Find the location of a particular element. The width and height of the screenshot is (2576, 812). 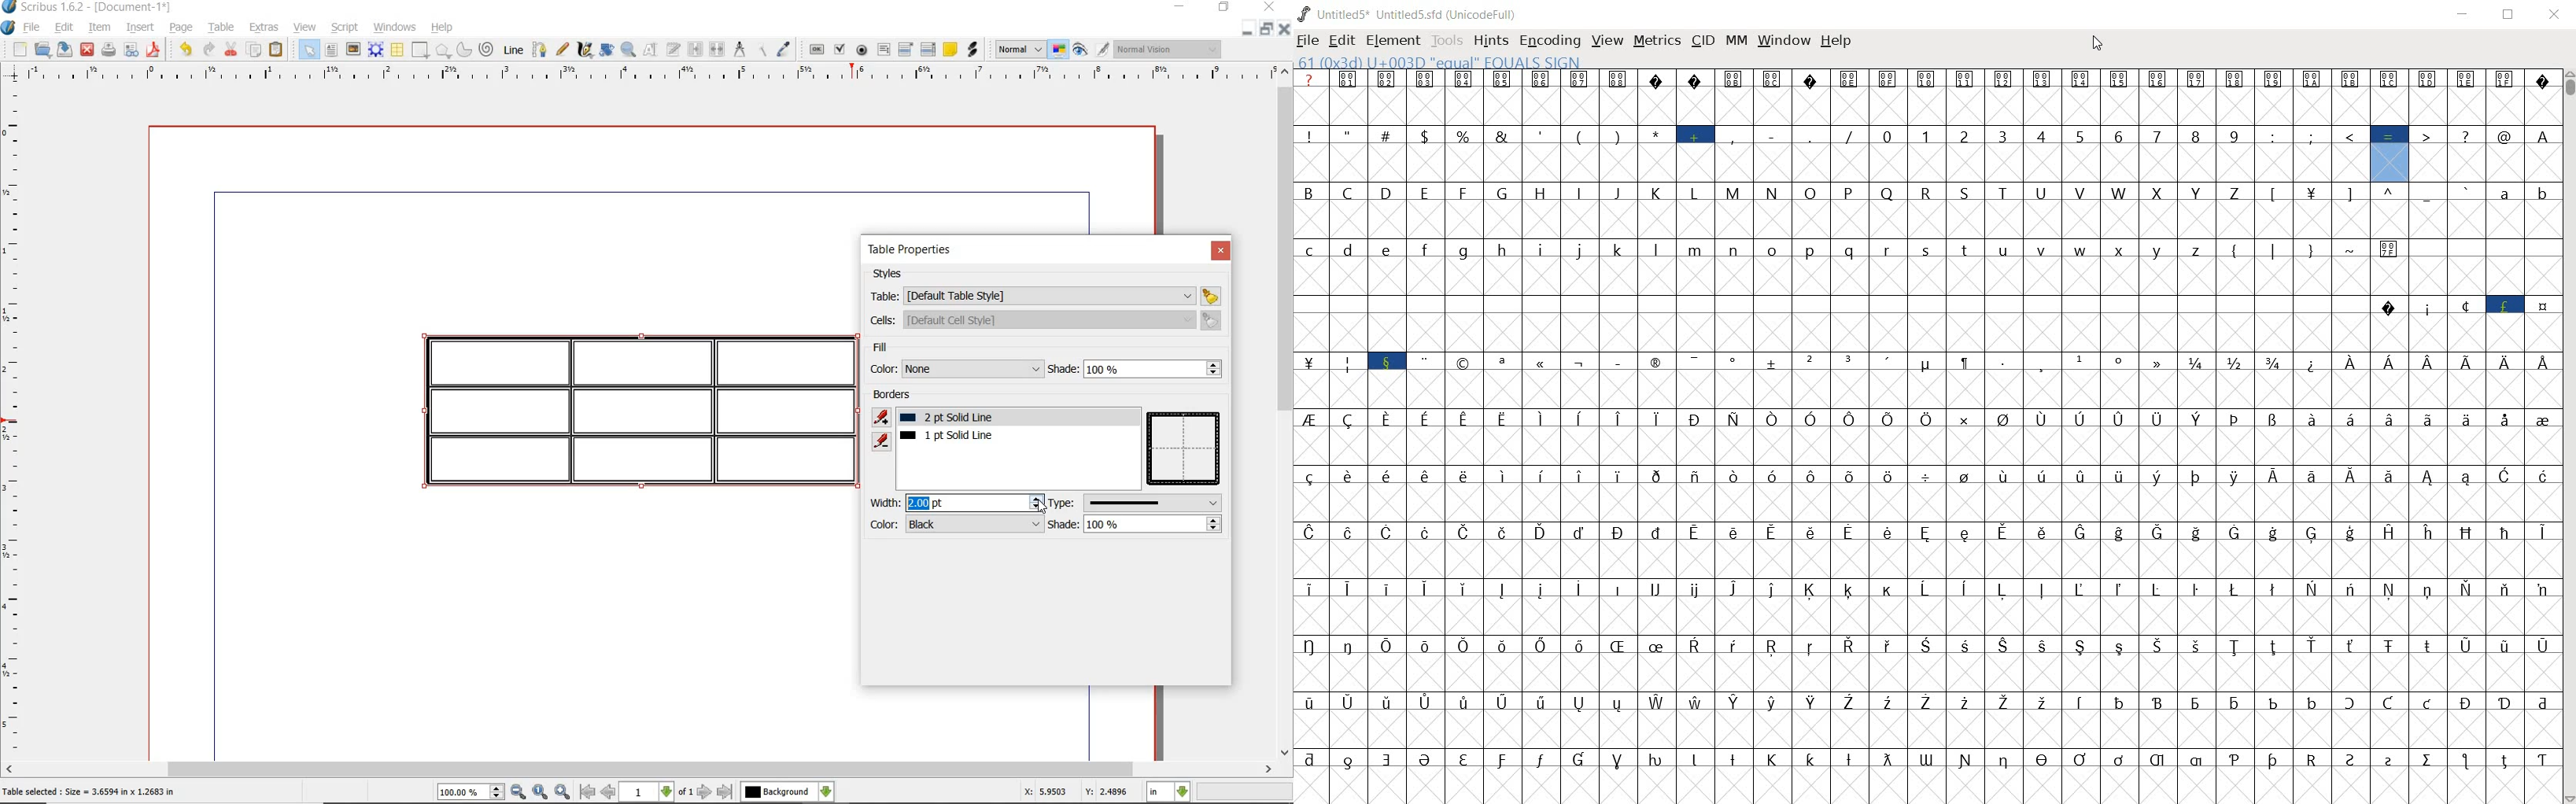

restore down is located at coordinates (2510, 16).